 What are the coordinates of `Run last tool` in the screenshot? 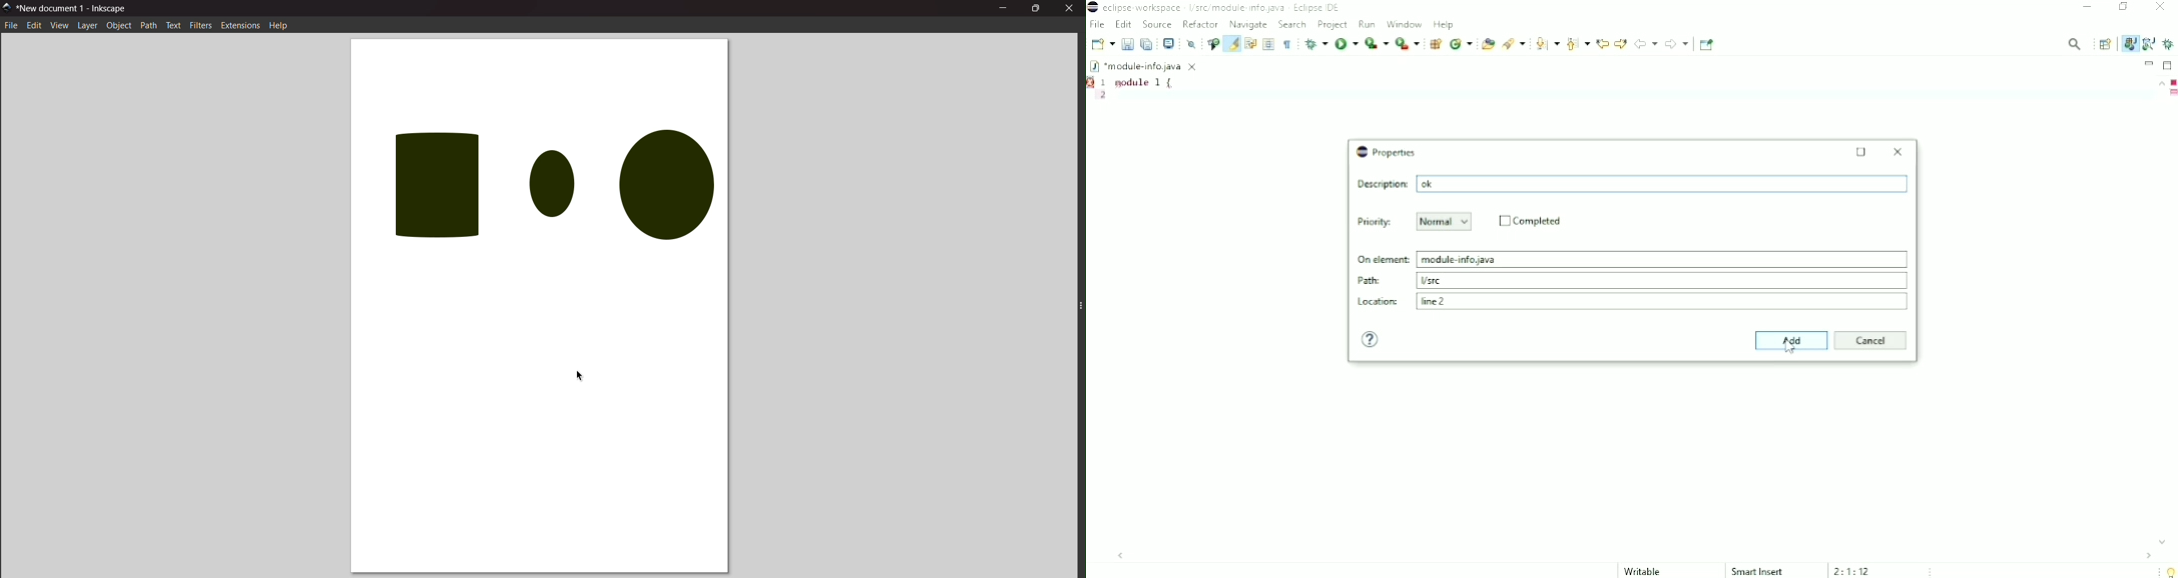 It's located at (1408, 44).